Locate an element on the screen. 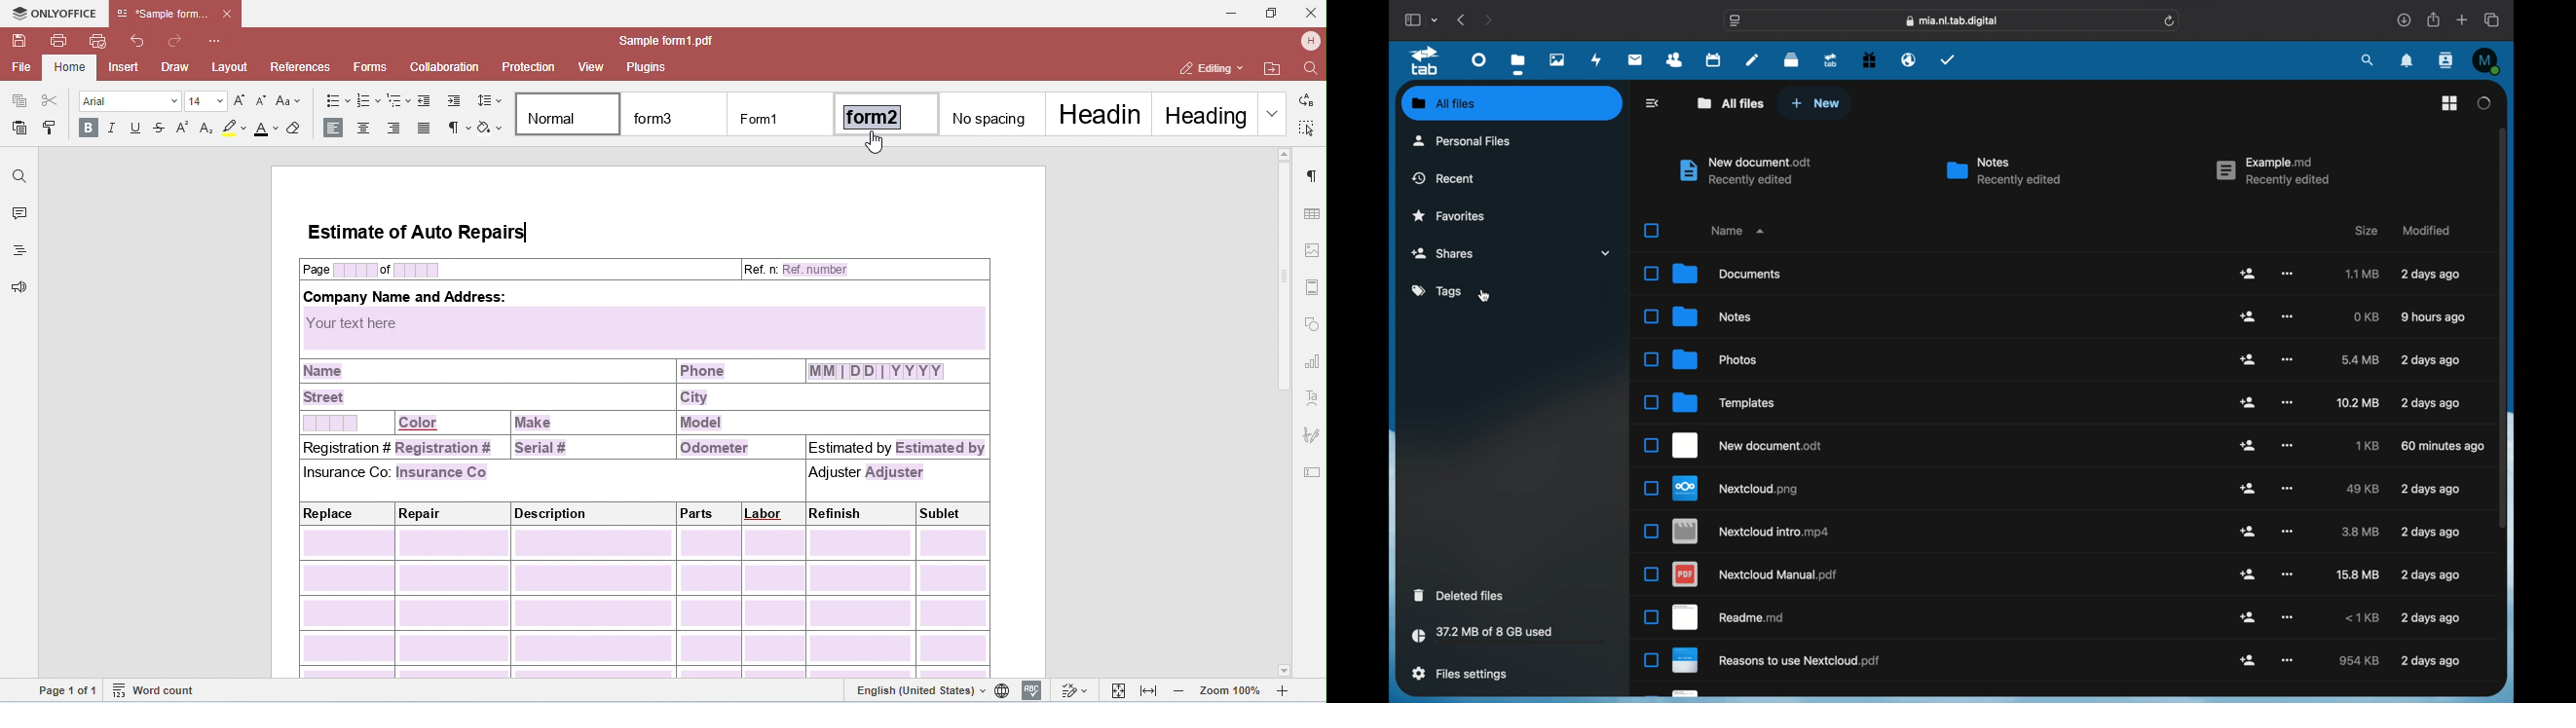 This screenshot has height=728, width=2576. Unselected checkbox is located at coordinates (1651, 575).